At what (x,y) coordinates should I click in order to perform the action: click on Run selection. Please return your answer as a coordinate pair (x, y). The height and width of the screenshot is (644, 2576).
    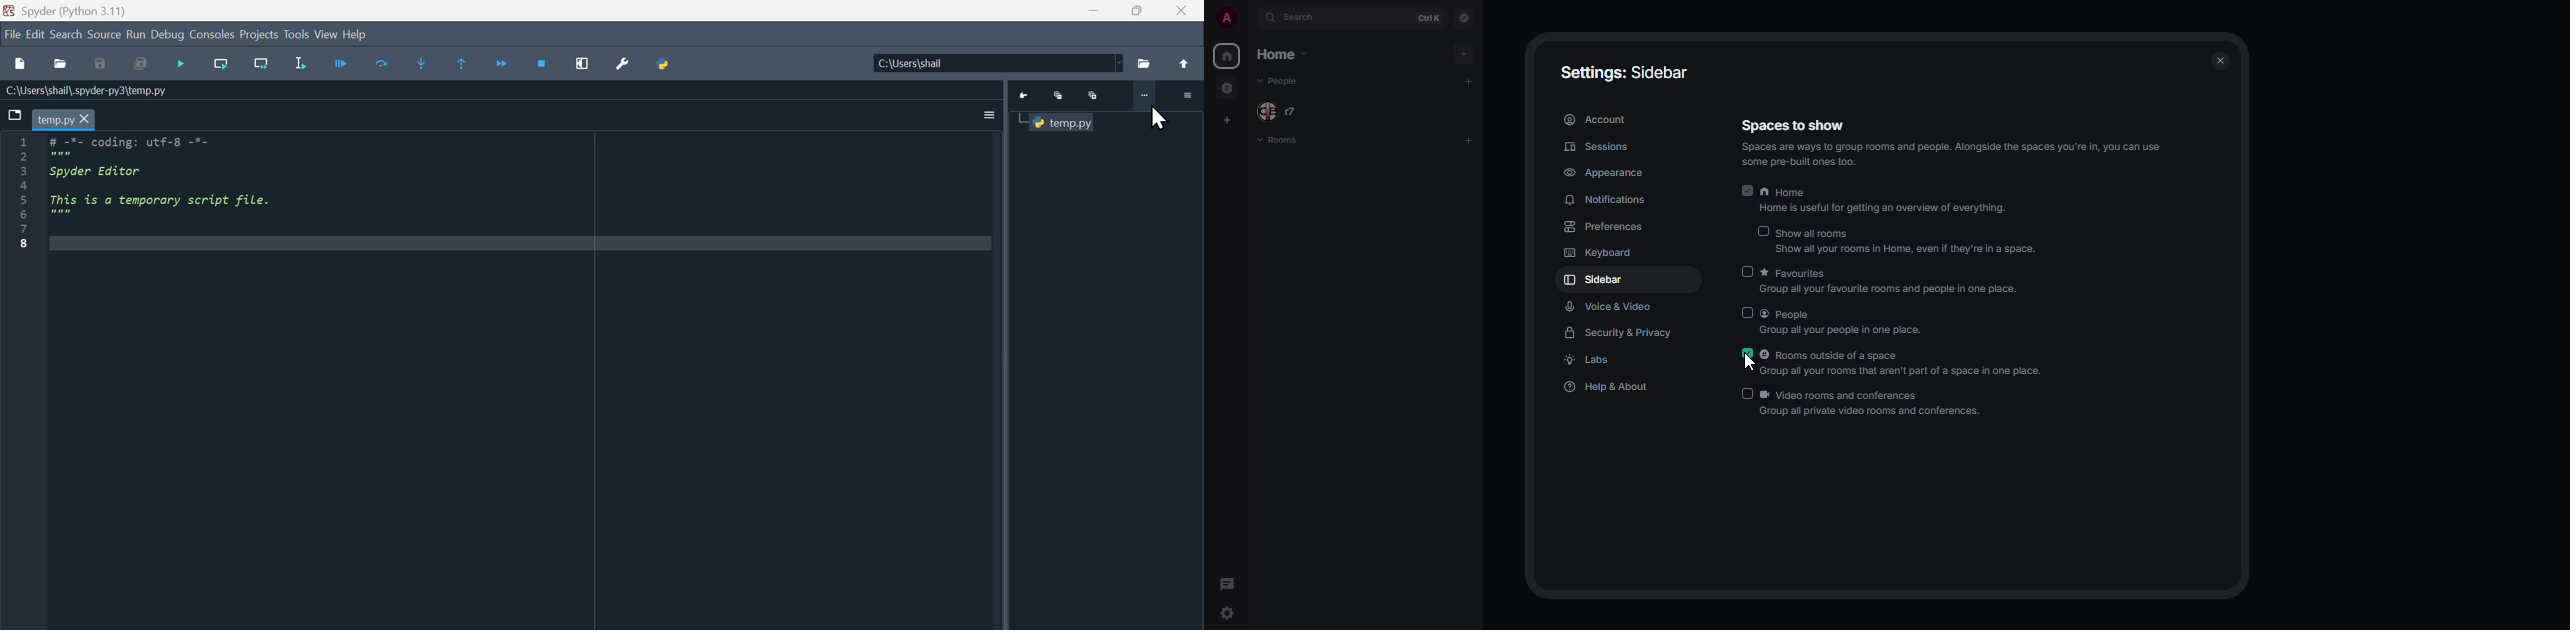
    Looking at the image, I should click on (299, 66).